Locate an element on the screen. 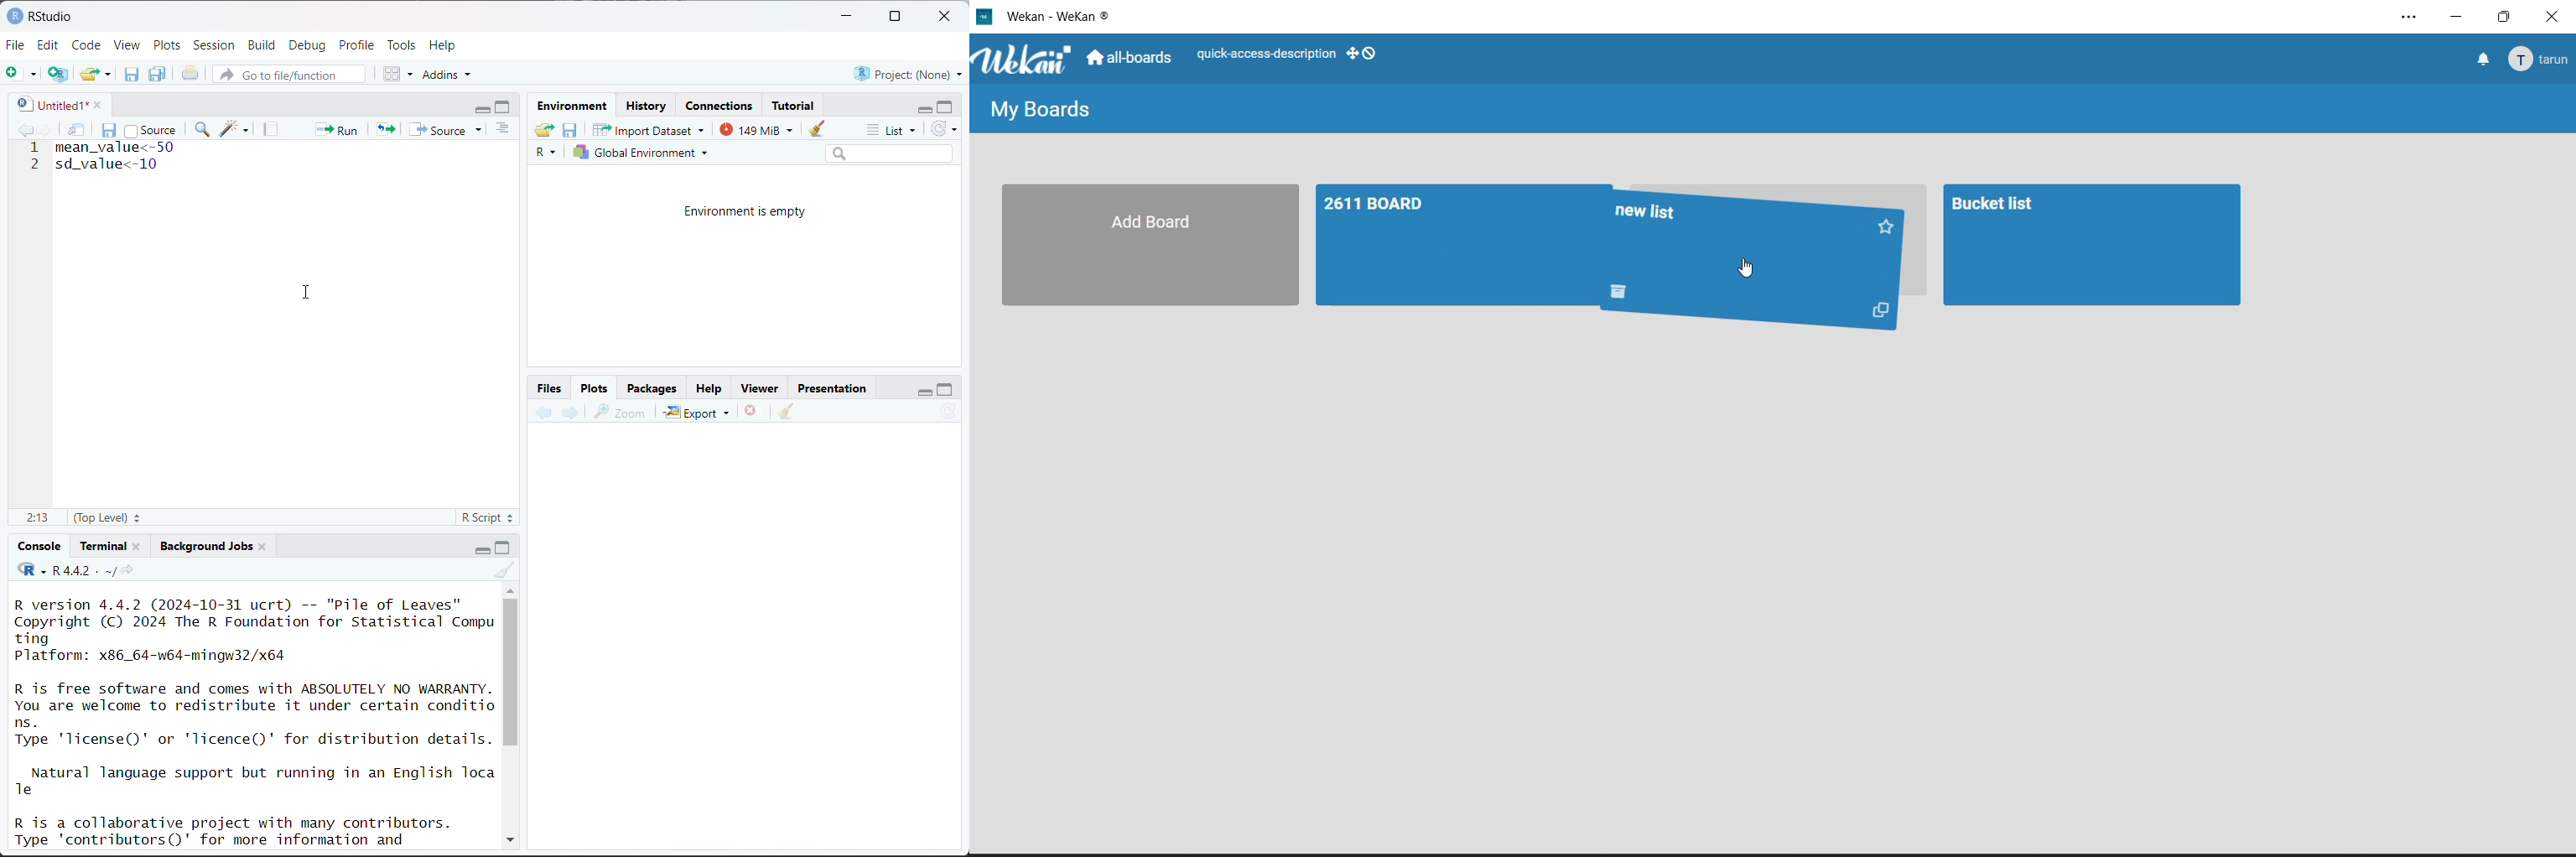 This screenshot has height=868, width=2576. code tools is located at coordinates (235, 128).